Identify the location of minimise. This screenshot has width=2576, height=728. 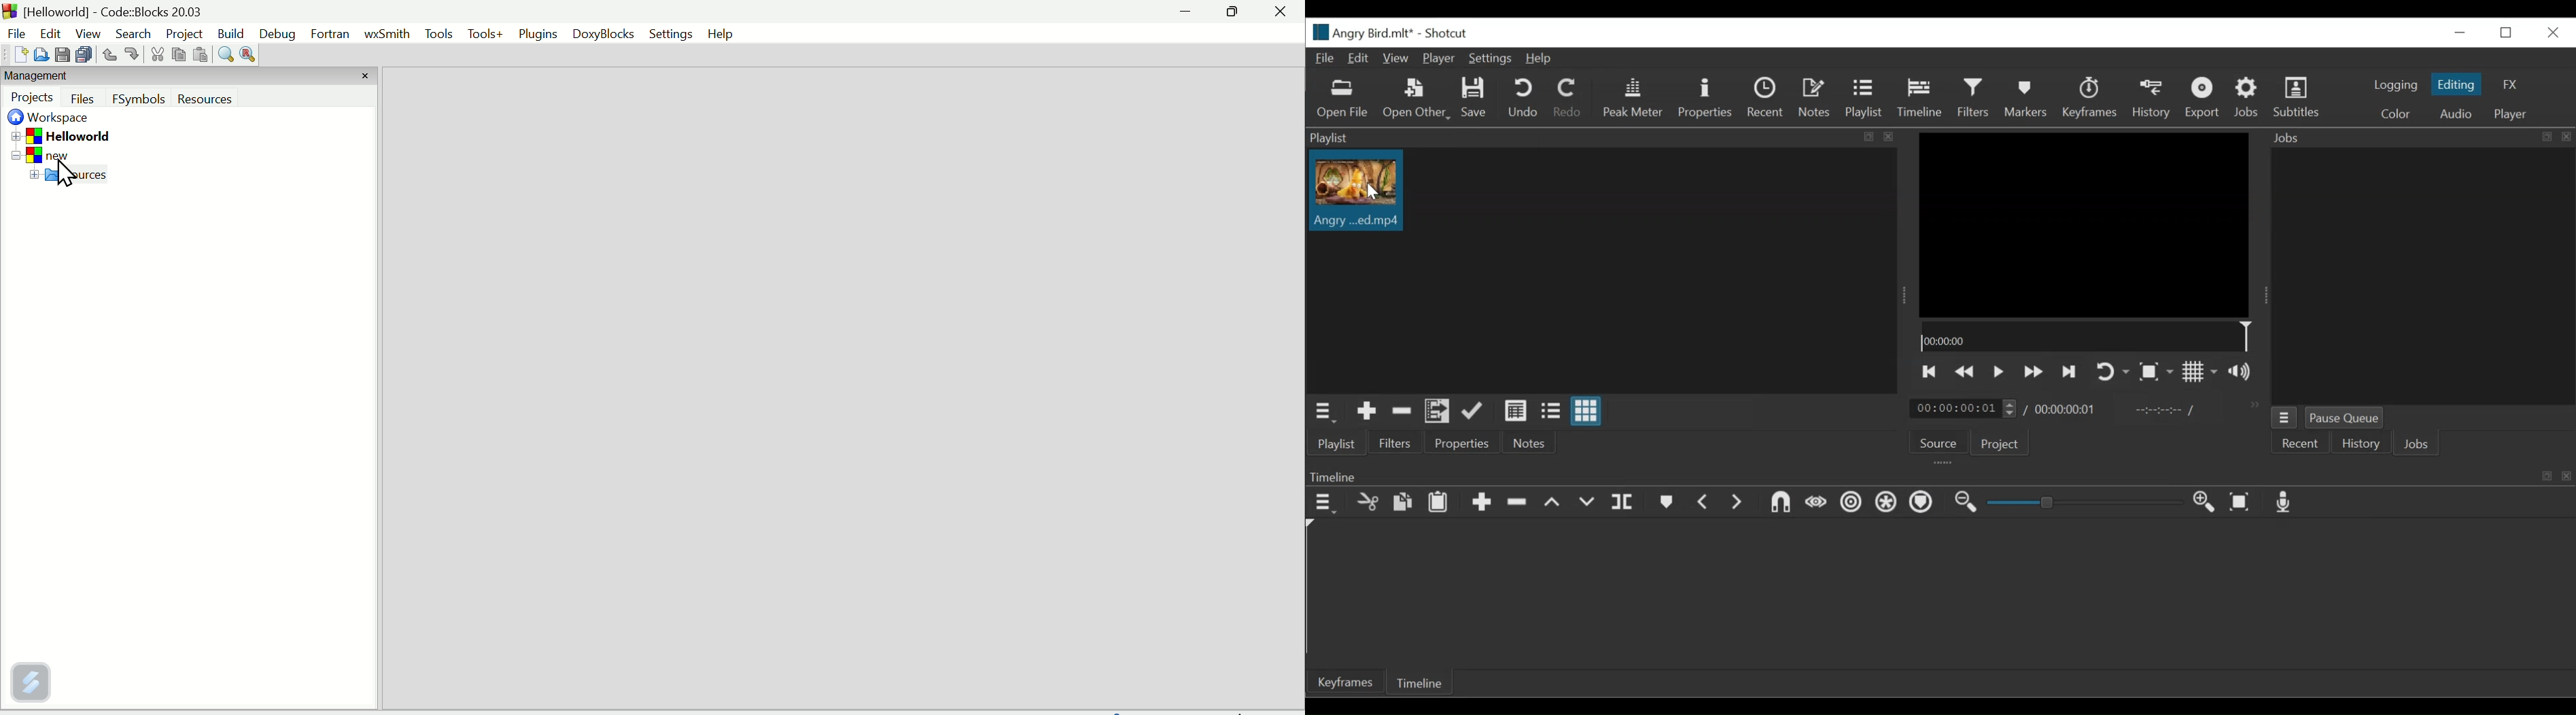
(1186, 14).